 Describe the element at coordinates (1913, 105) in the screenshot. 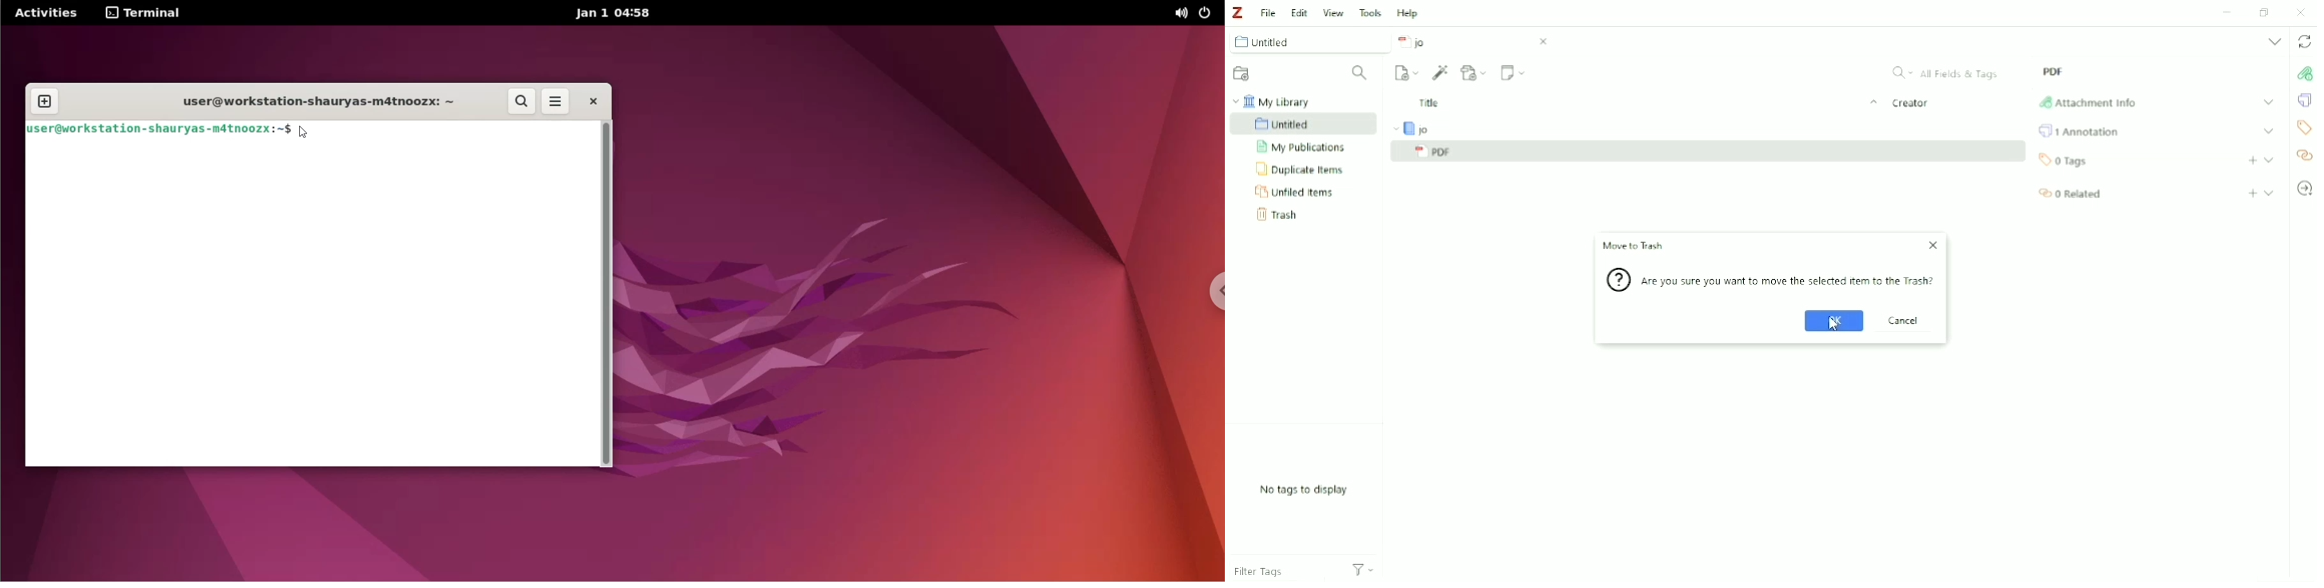

I see `Creator` at that location.